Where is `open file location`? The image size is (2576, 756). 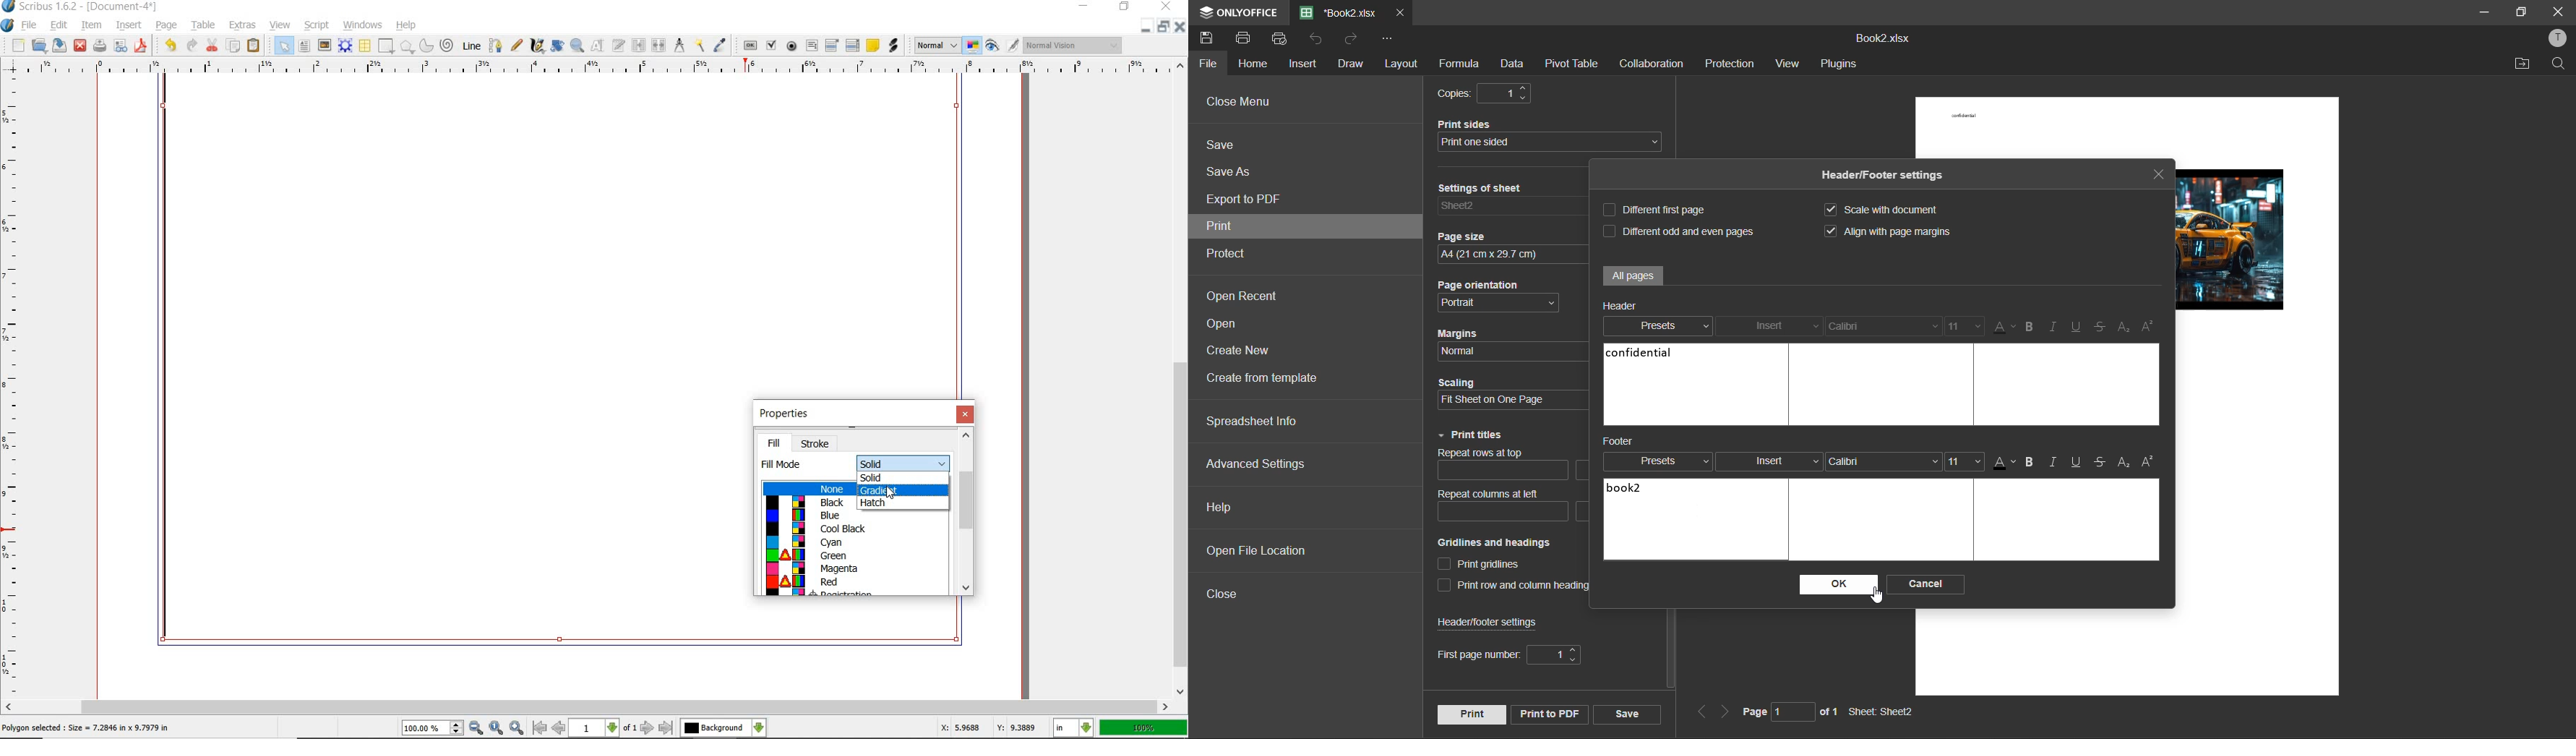
open file location is located at coordinates (1252, 550).